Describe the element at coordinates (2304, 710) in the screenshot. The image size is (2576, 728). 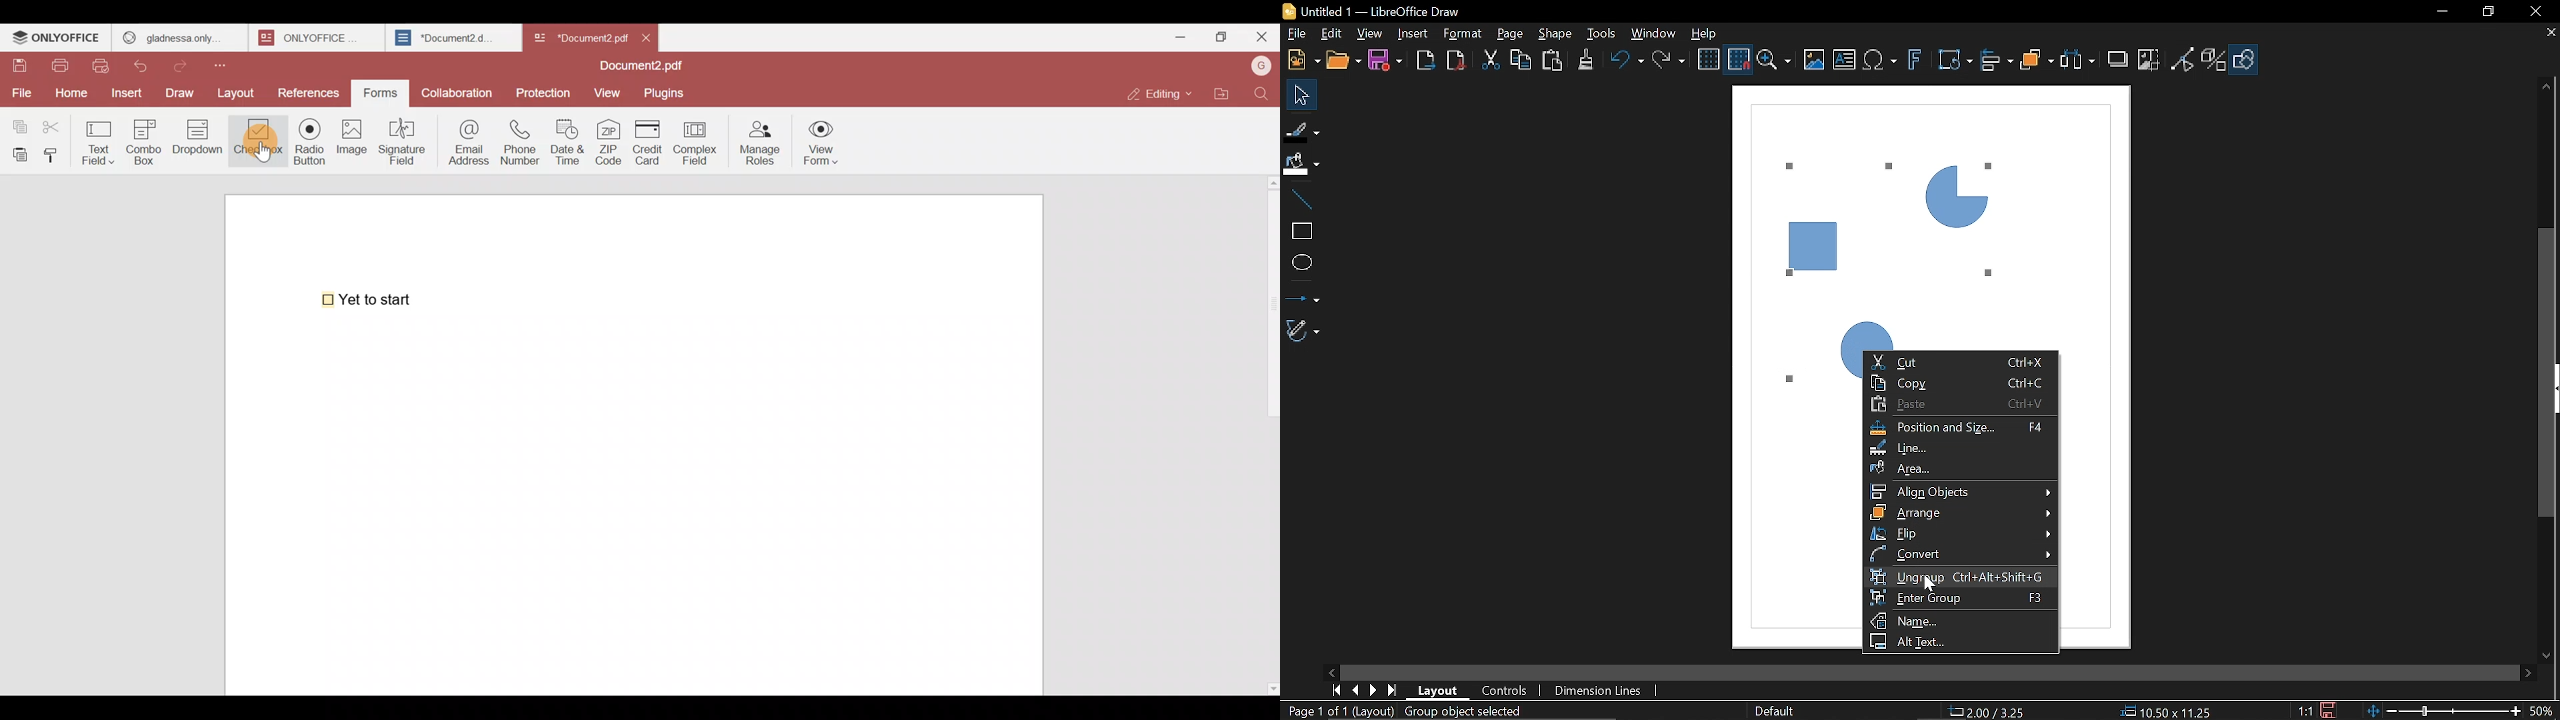
I see `Scaling factor ` at that location.